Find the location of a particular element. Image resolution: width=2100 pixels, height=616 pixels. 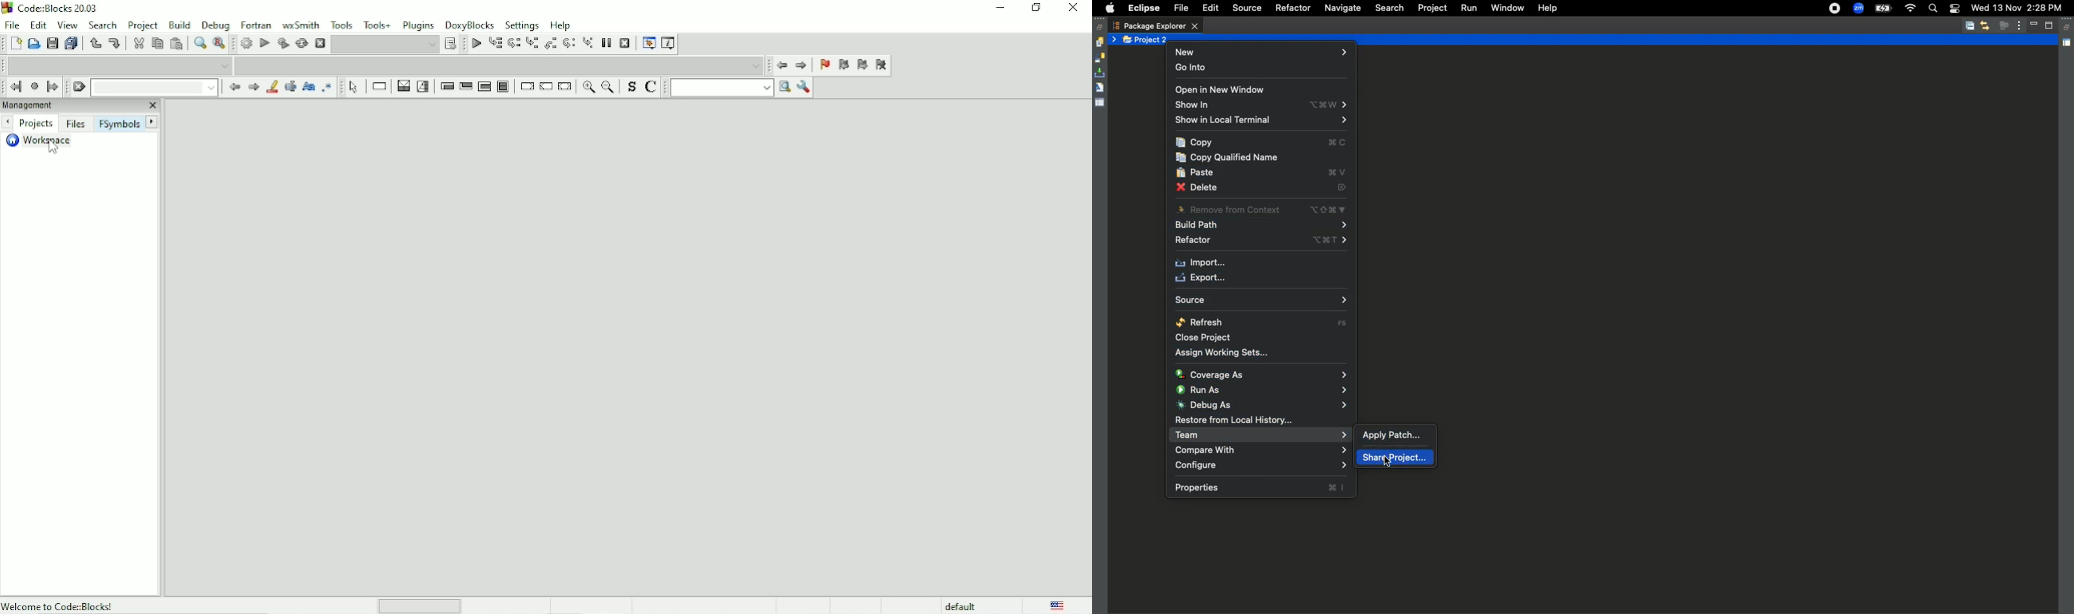

Instruction is located at coordinates (377, 87).